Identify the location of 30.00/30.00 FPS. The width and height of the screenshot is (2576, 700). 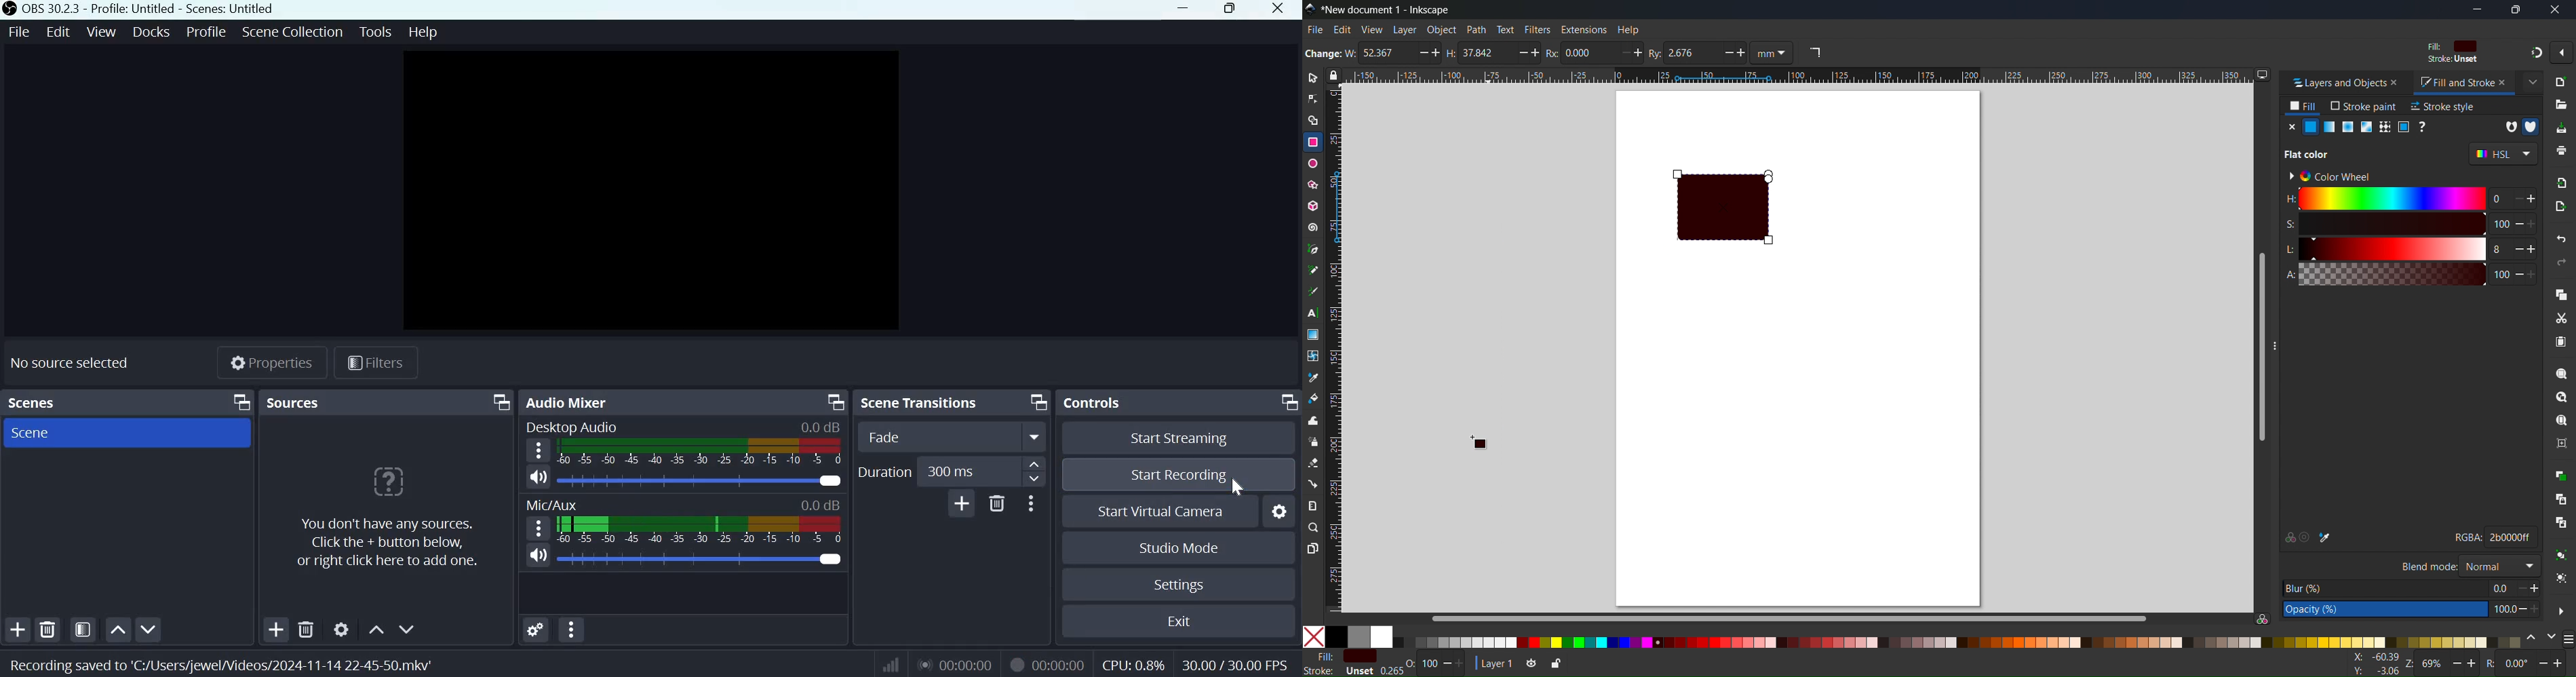
(1234, 664).